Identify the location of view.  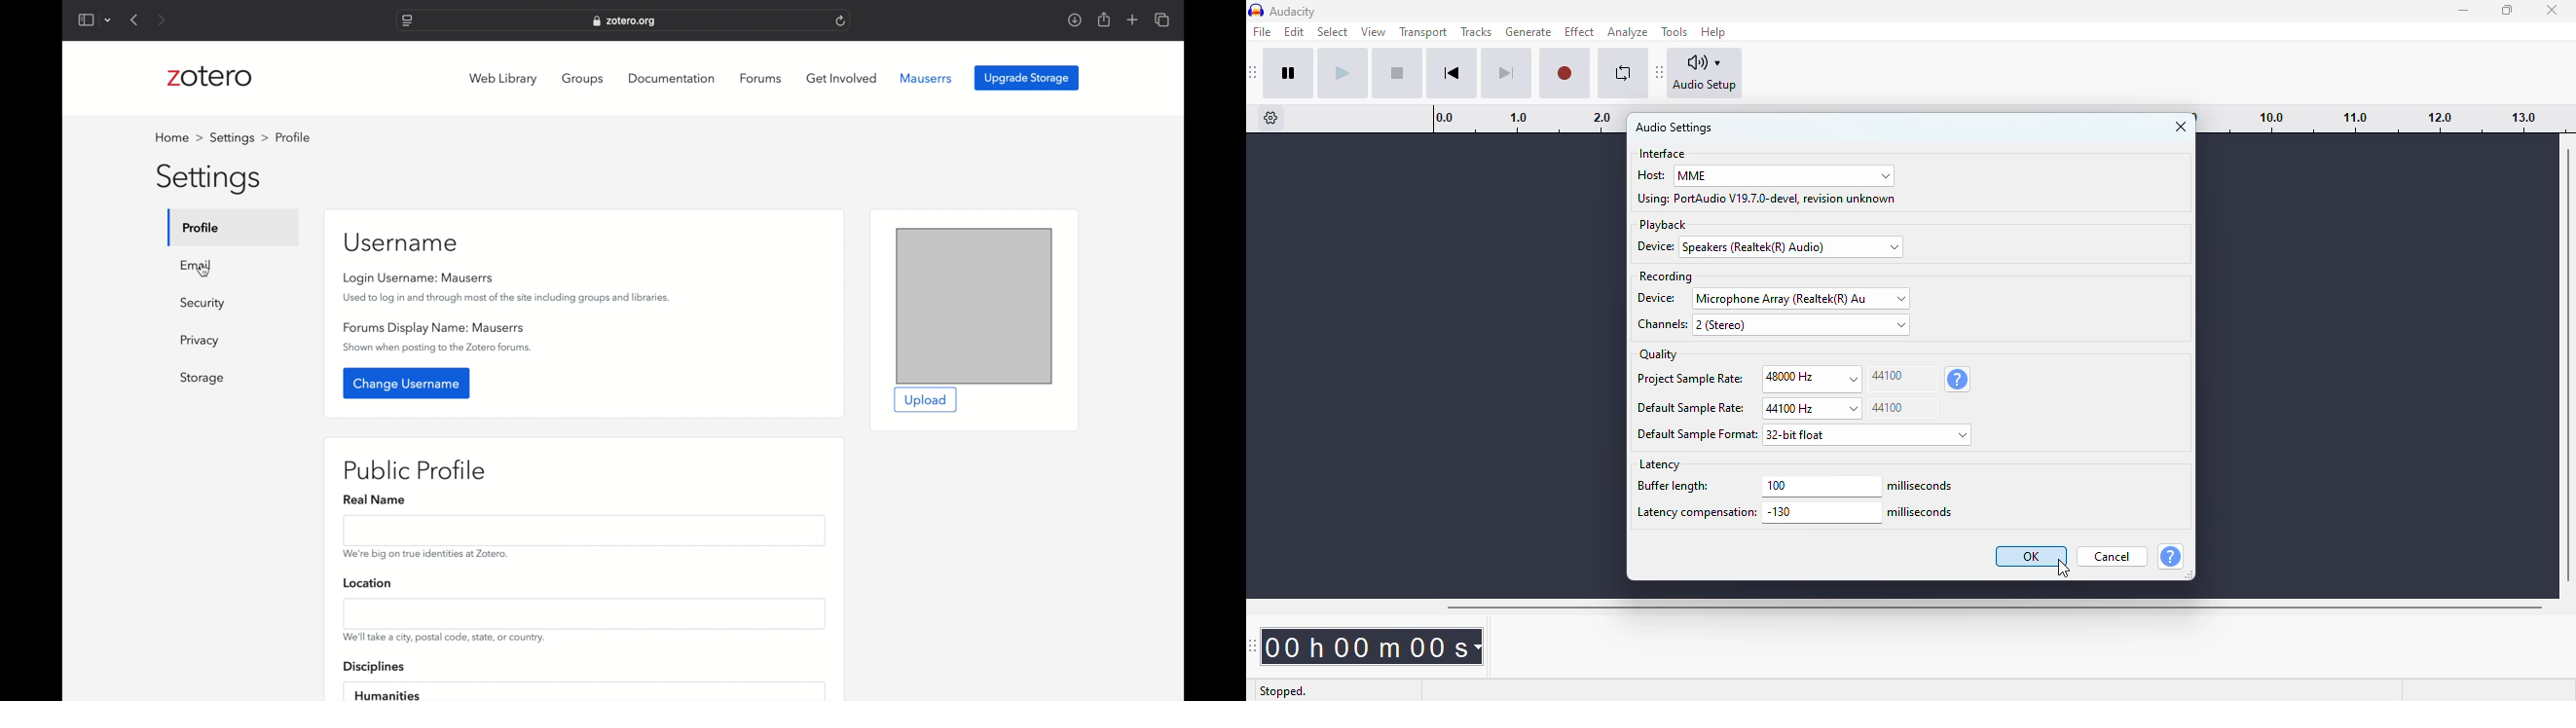
(1374, 32).